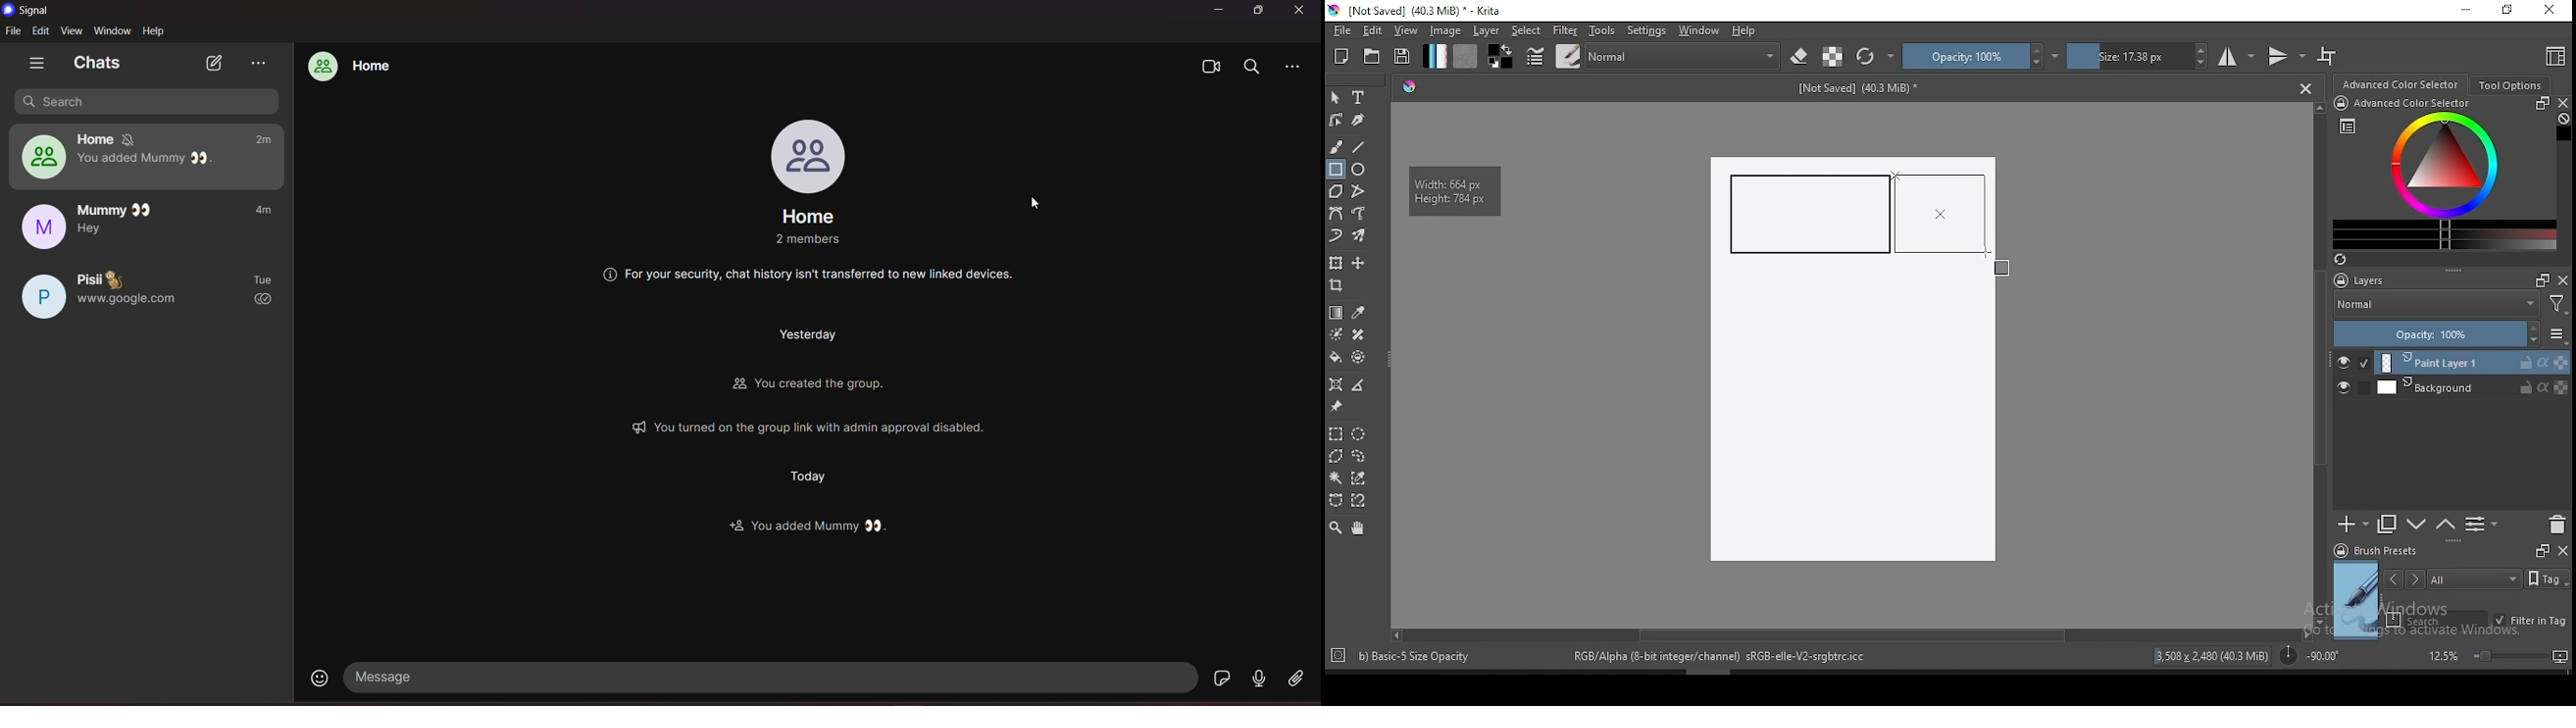 This screenshot has height=728, width=2576. Describe the element at coordinates (1372, 56) in the screenshot. I see `open` at that location.